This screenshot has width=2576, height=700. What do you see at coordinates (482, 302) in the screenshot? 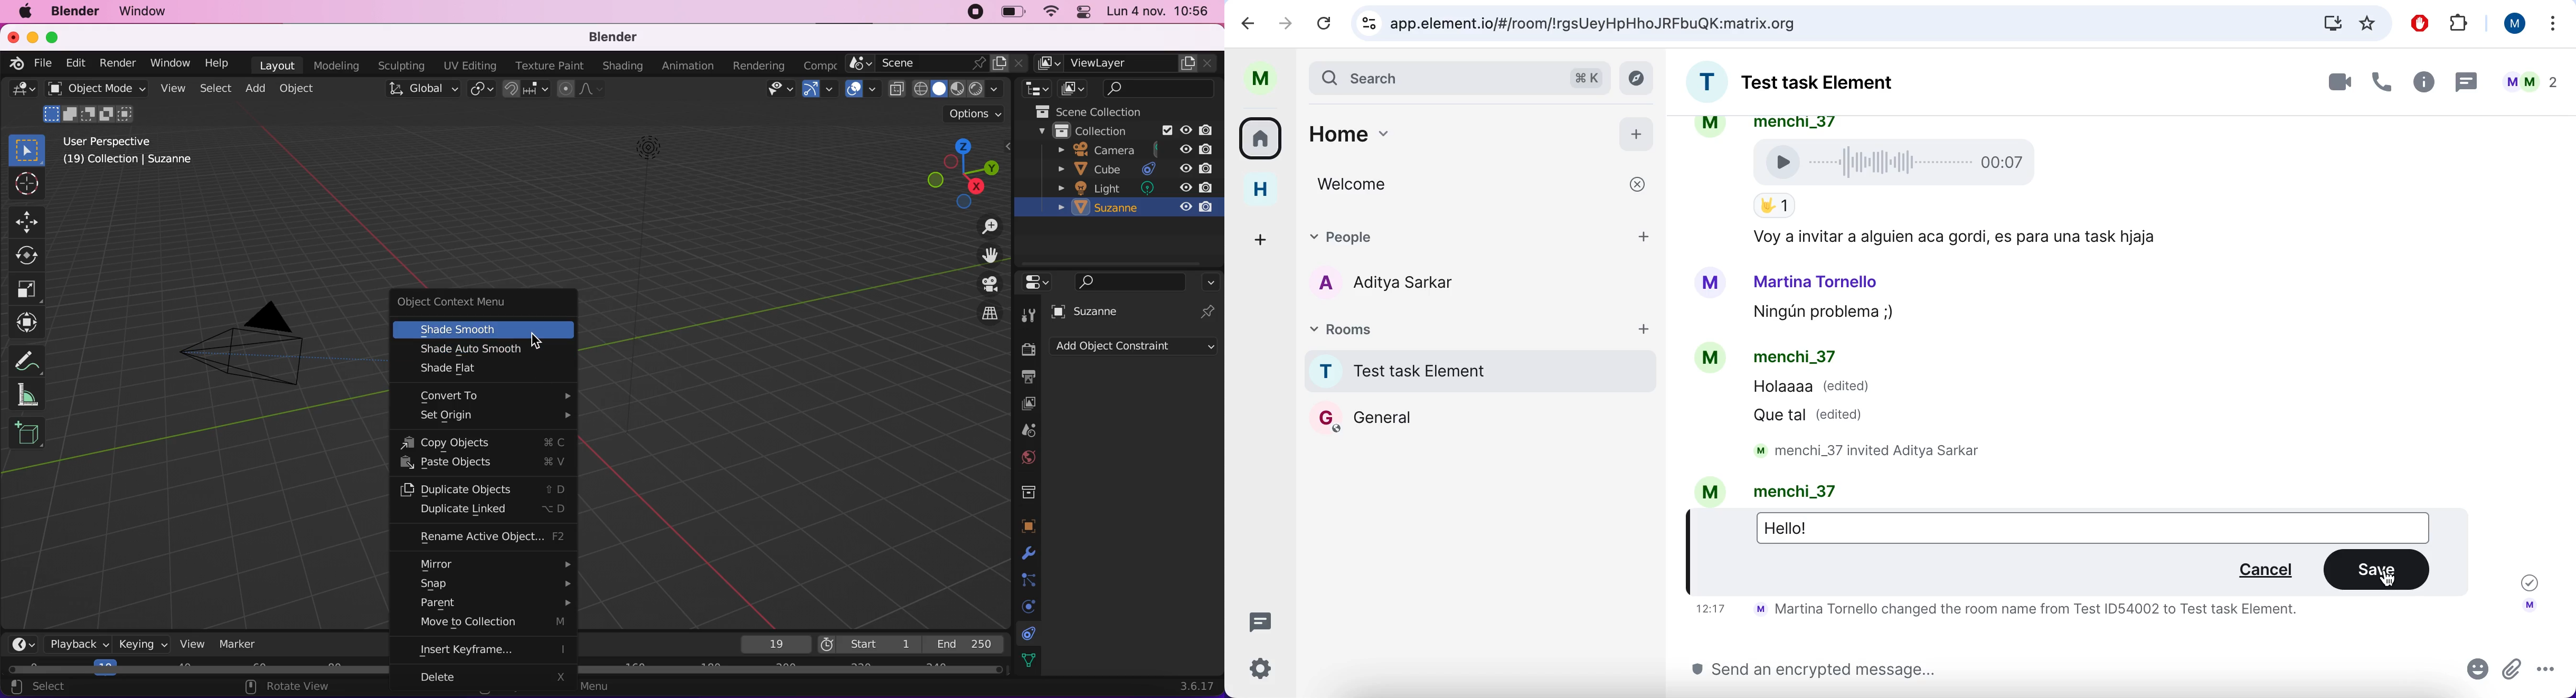
I see `object context menu` at bounding box center [482, 302].